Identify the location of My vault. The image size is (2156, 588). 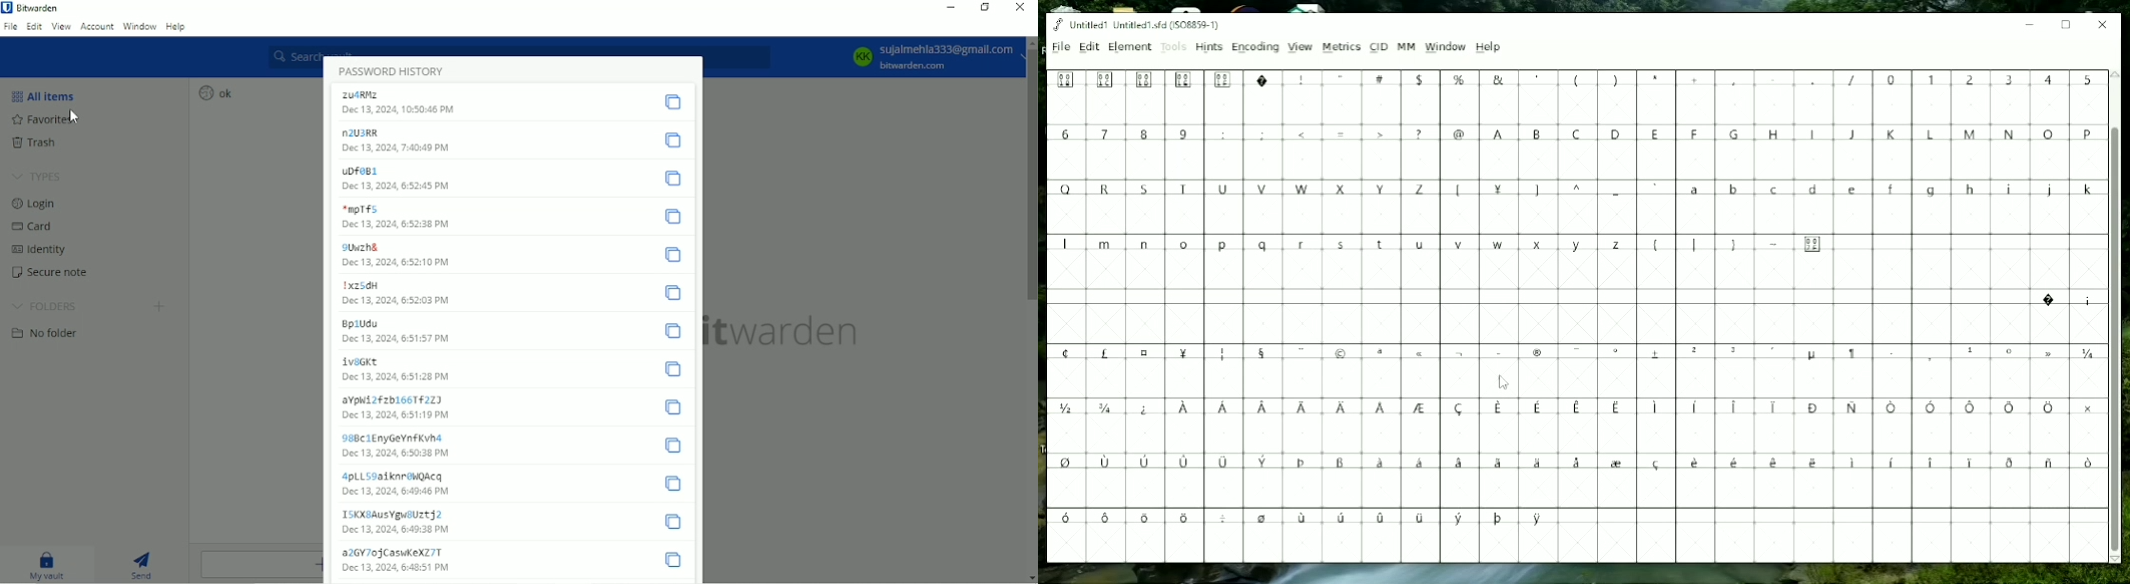
(47, 564).